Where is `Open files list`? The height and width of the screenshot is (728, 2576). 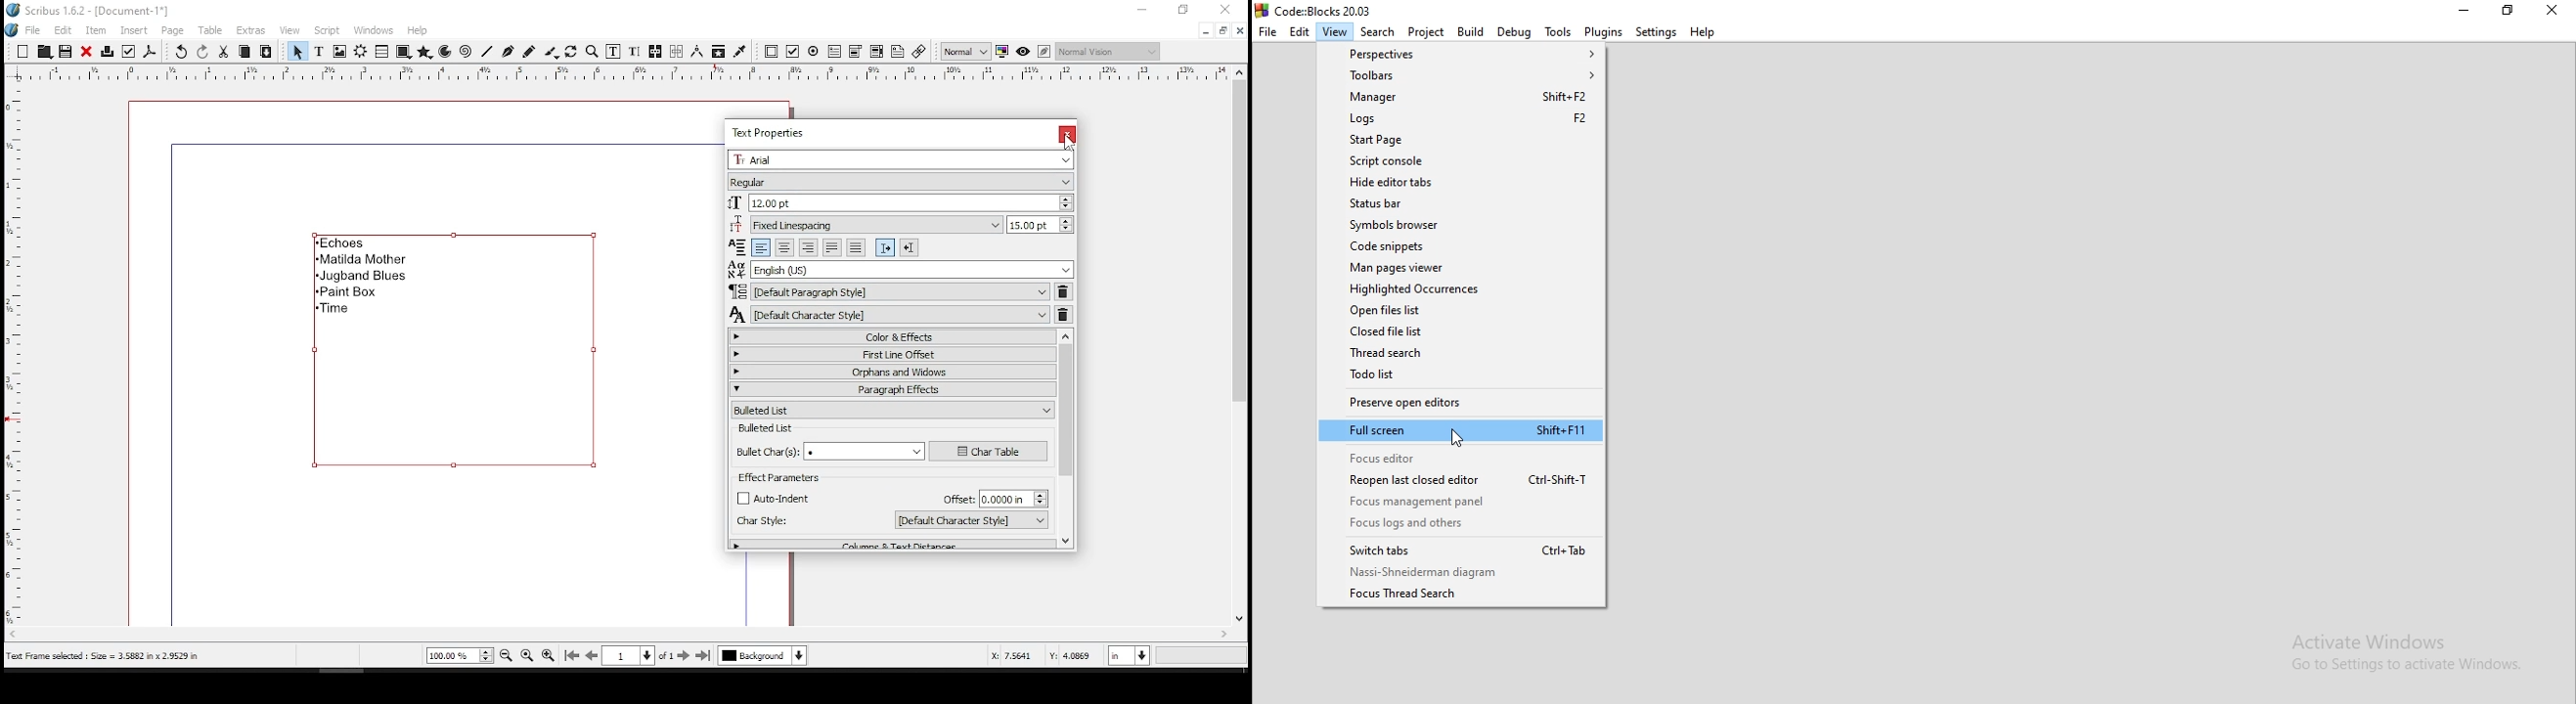
Open files list is located at coordinates (1459, 310).